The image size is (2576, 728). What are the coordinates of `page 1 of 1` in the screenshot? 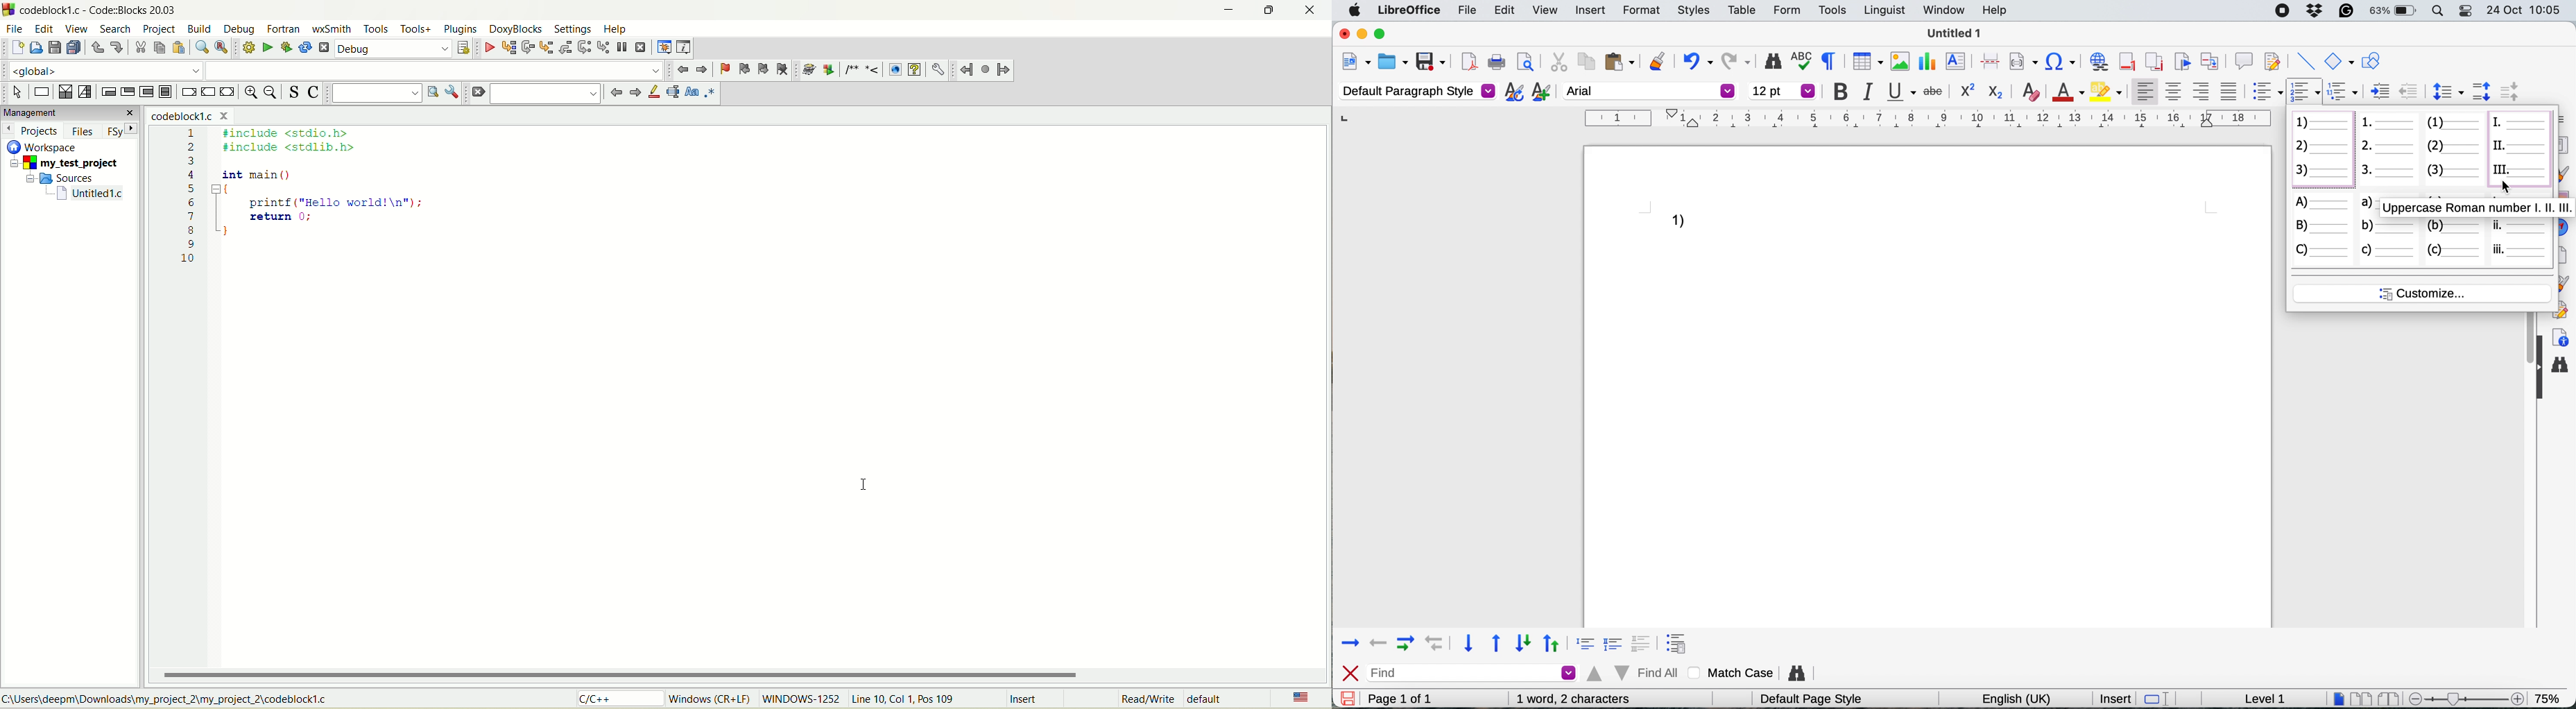 It's located at (1415, 699).